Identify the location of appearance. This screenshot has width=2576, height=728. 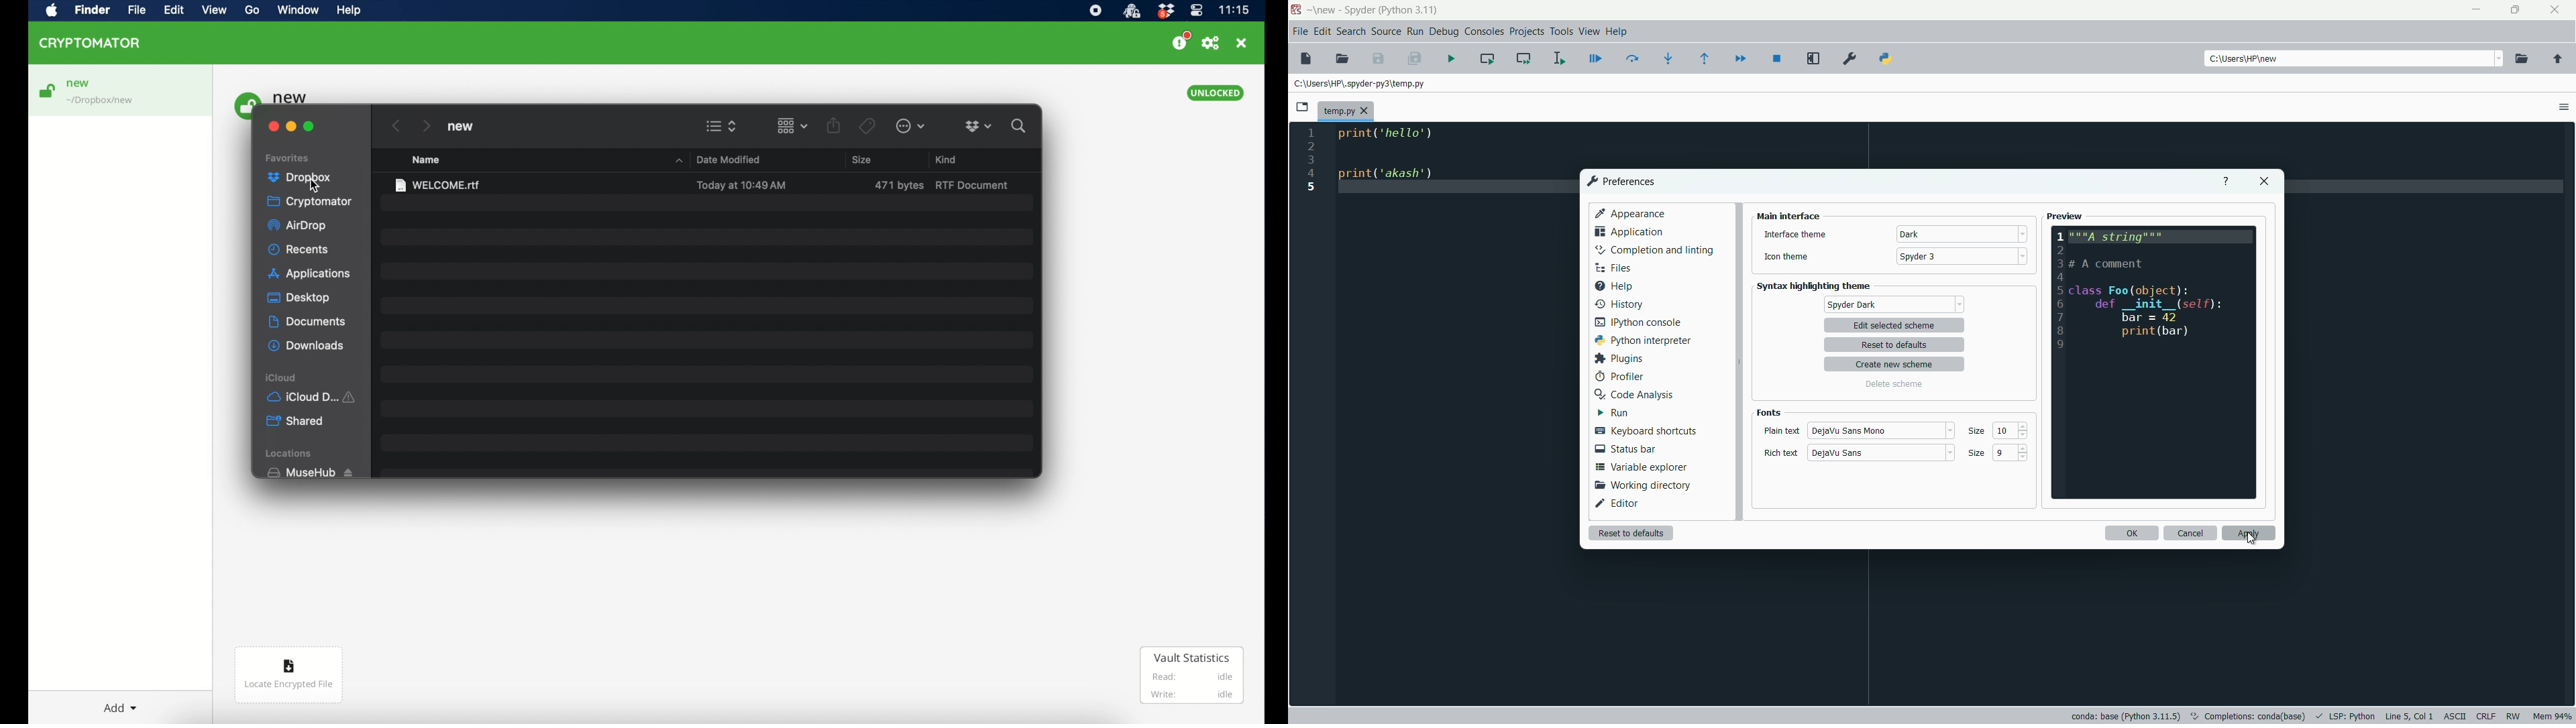
(1631, 213).